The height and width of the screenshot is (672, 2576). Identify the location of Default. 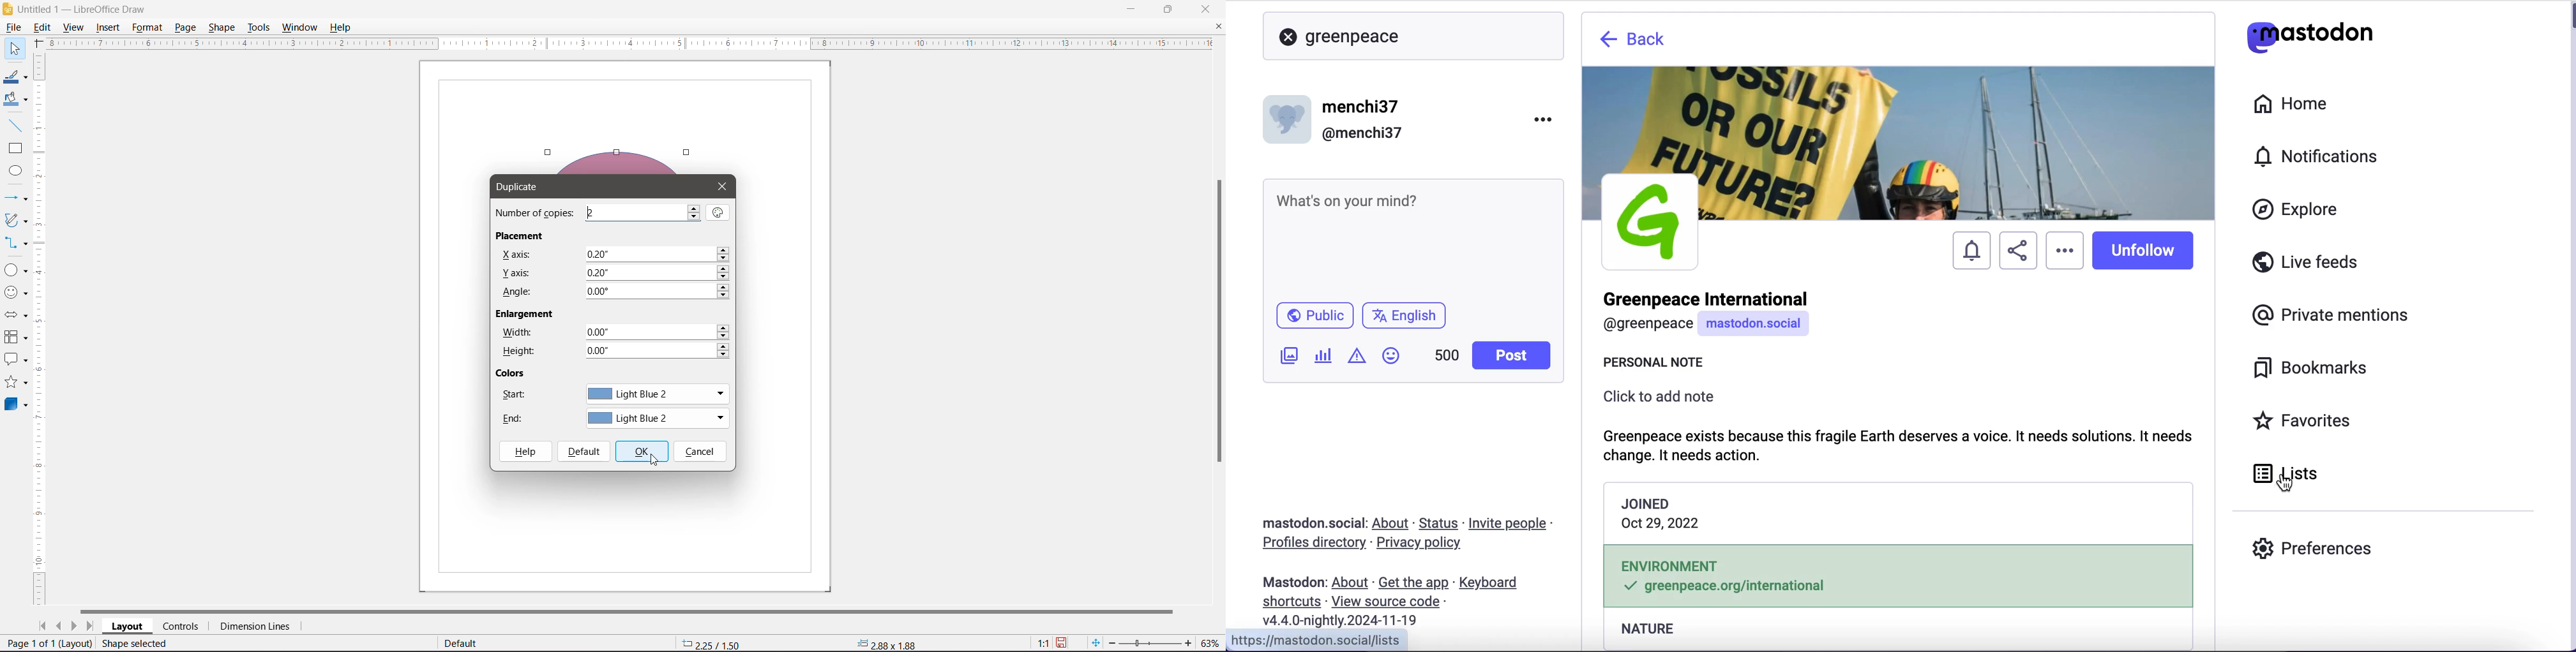
(462, 643).